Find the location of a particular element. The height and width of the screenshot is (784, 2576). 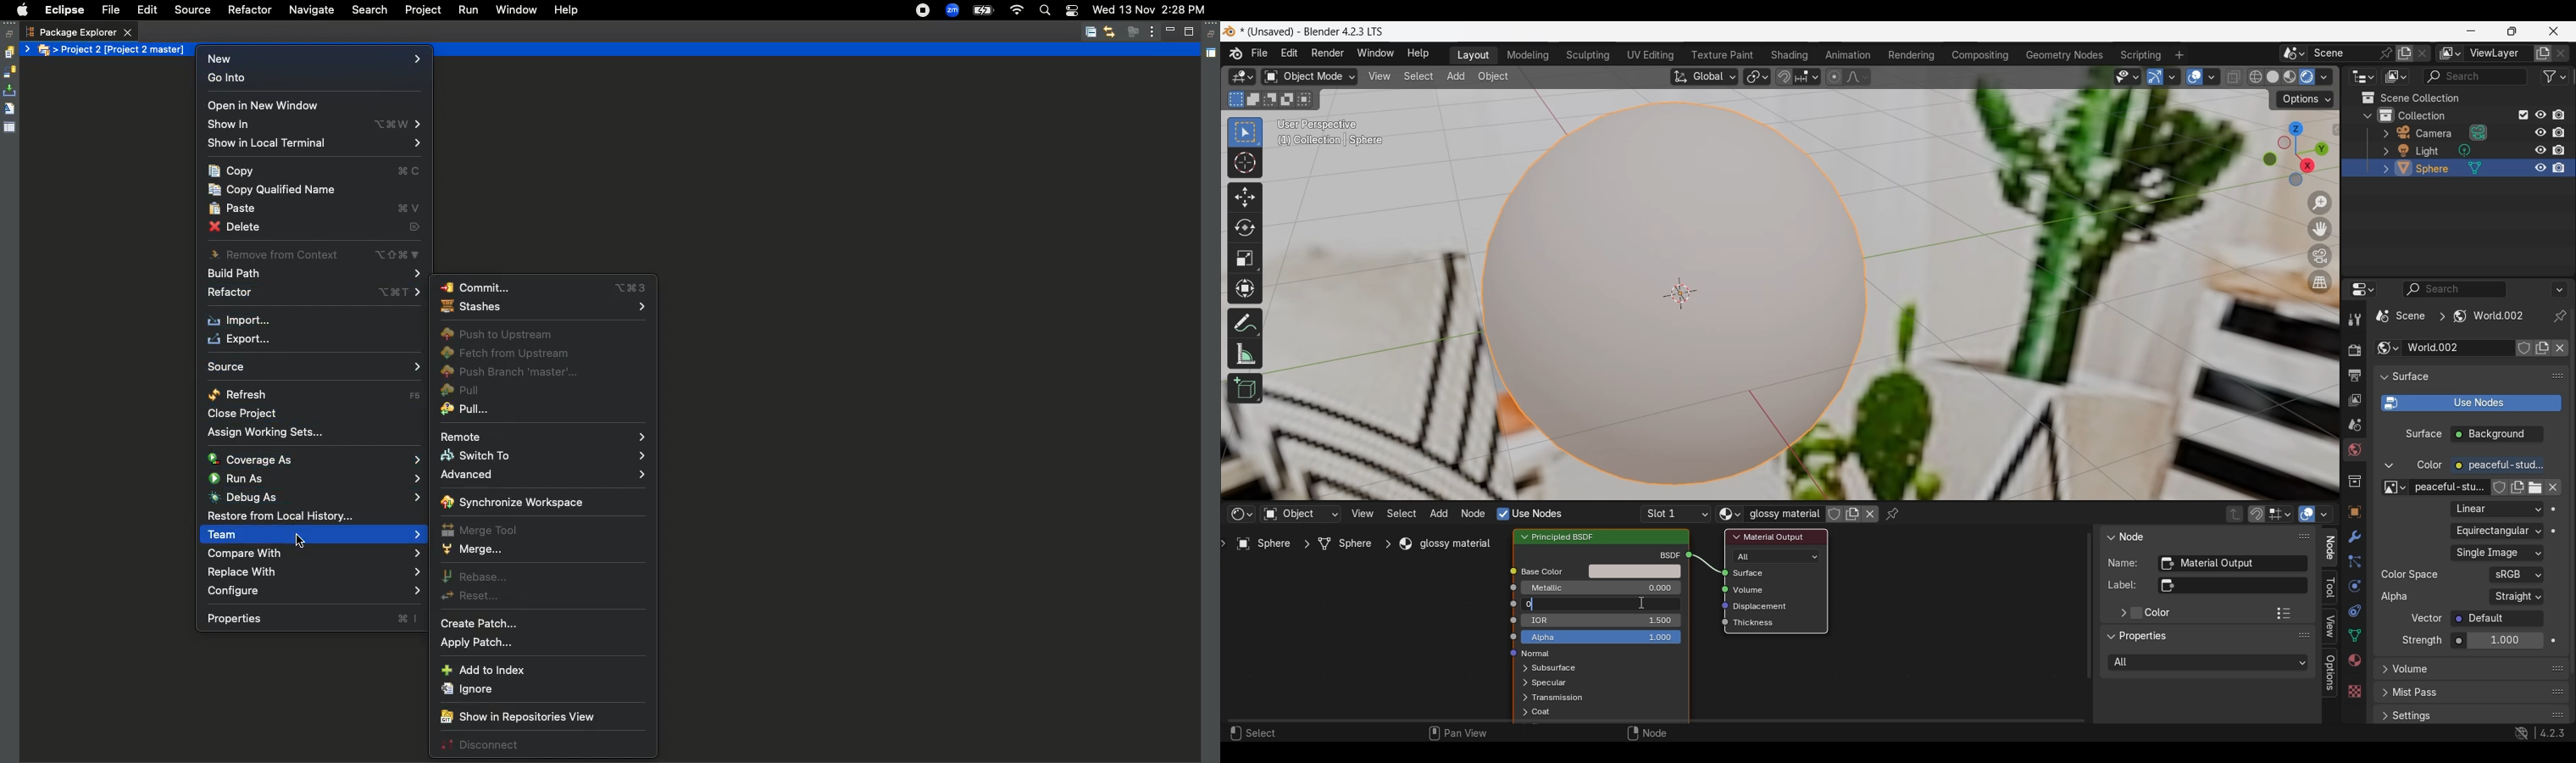

More options is located at coordinates (2559, 290).